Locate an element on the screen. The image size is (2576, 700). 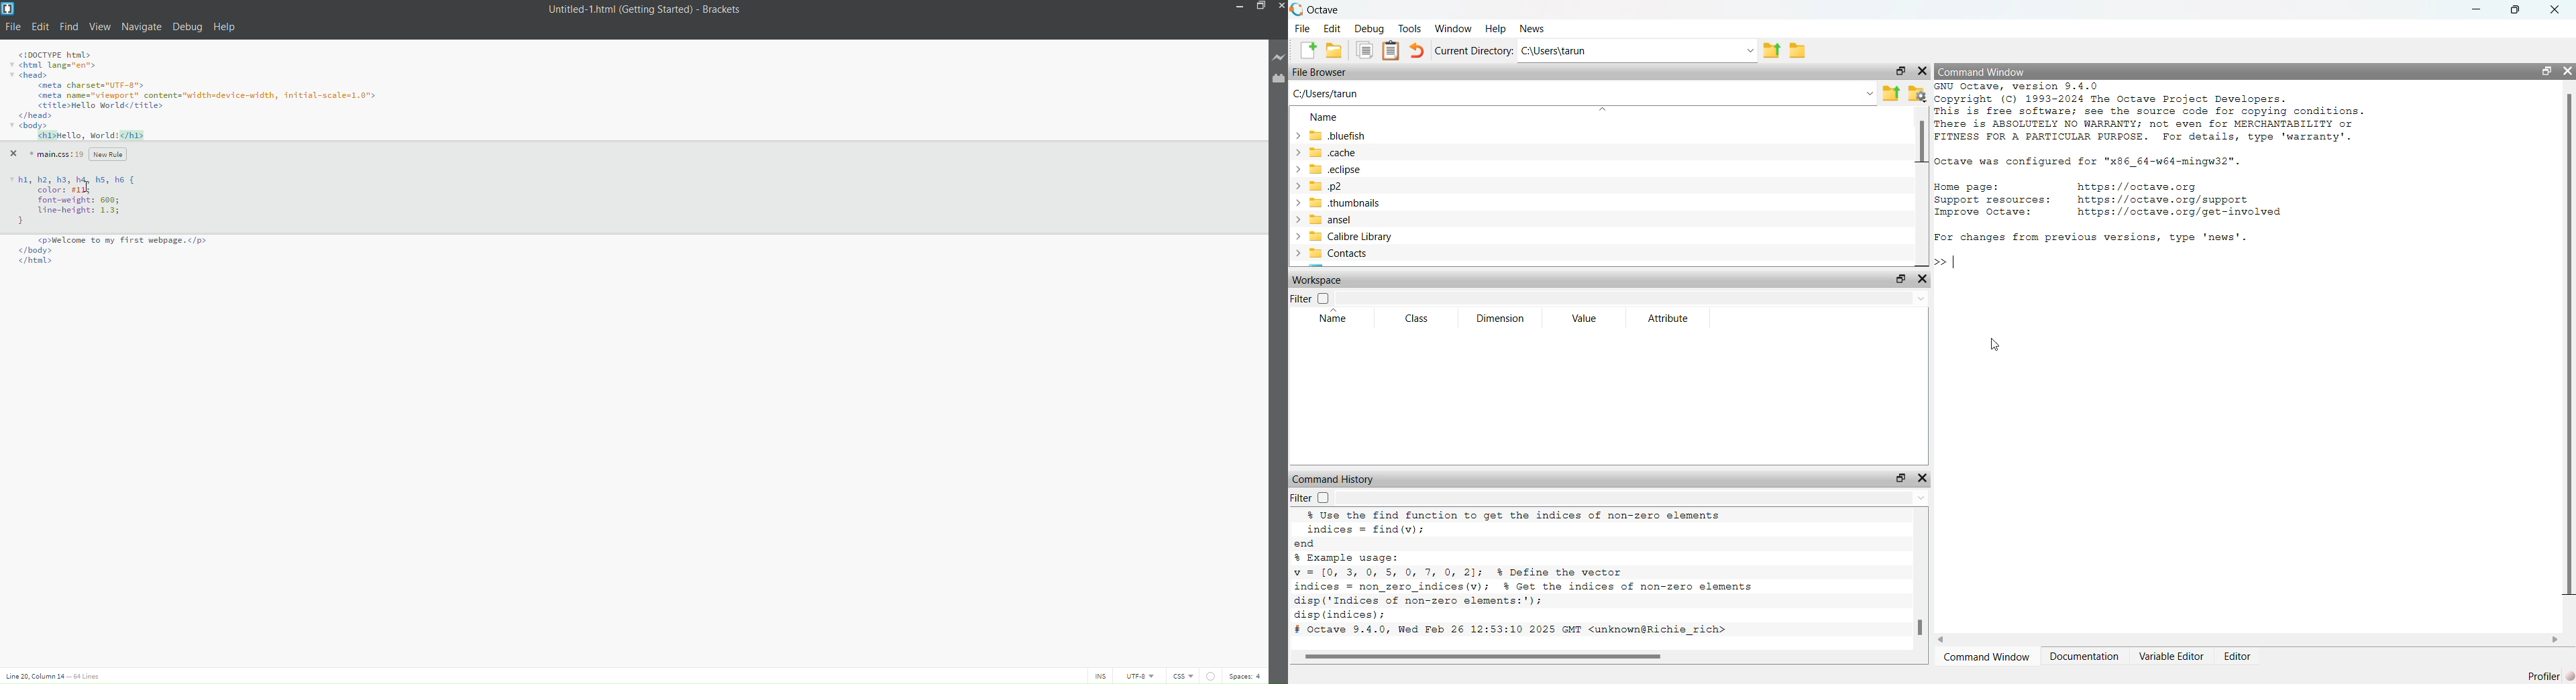
close quick edit is located at coordinates (12, 154).